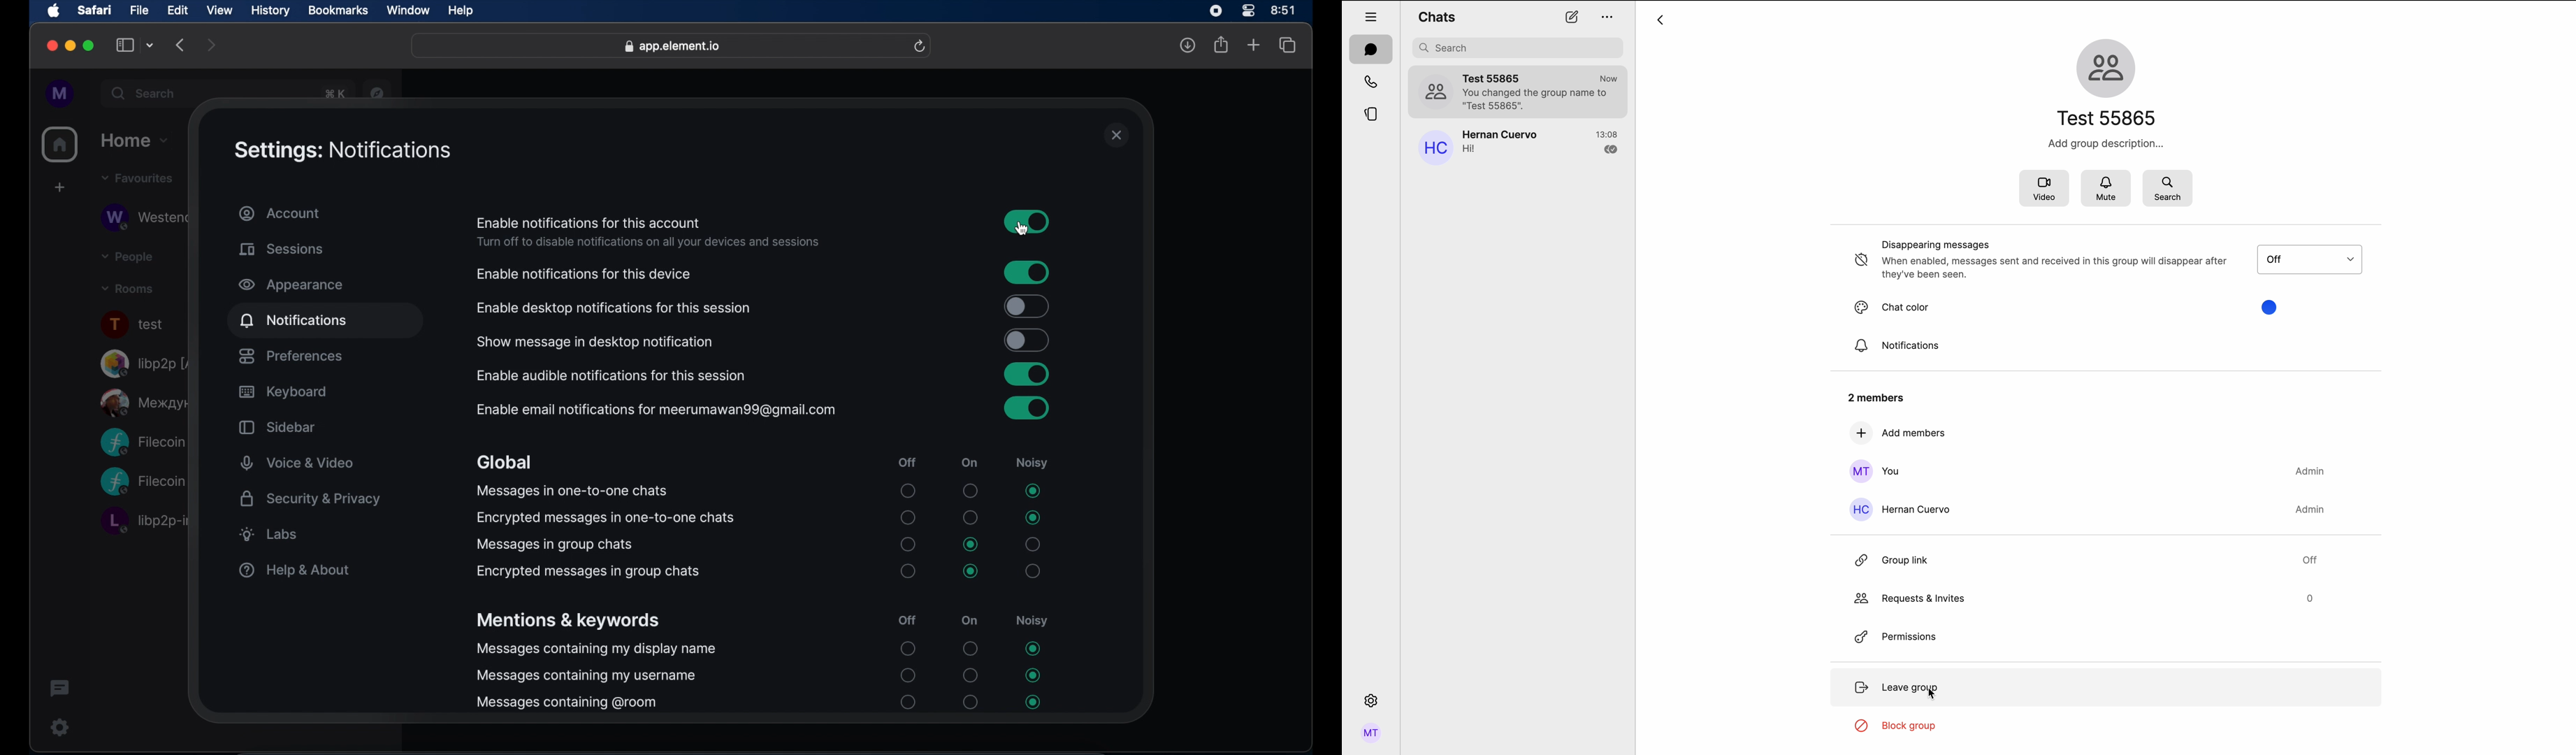 The image size is (2576, 756). I want to click on help & about, so click(291, 571).